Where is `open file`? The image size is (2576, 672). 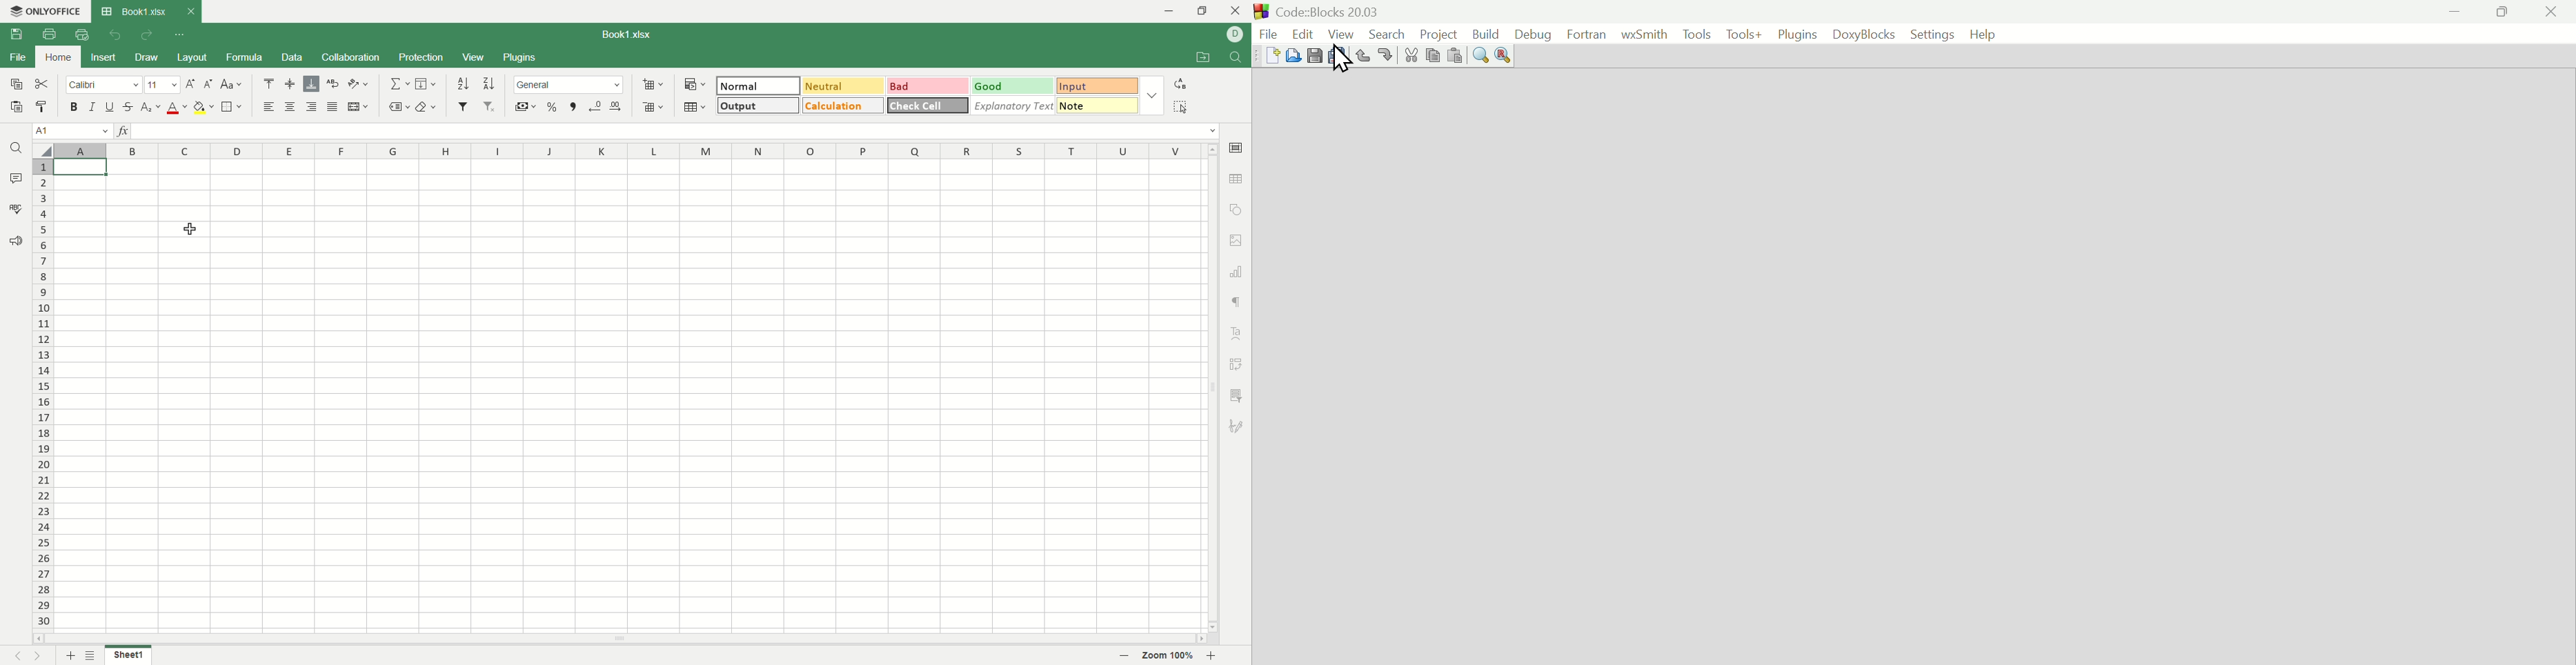
open file is located at coordinates (1293, 54).